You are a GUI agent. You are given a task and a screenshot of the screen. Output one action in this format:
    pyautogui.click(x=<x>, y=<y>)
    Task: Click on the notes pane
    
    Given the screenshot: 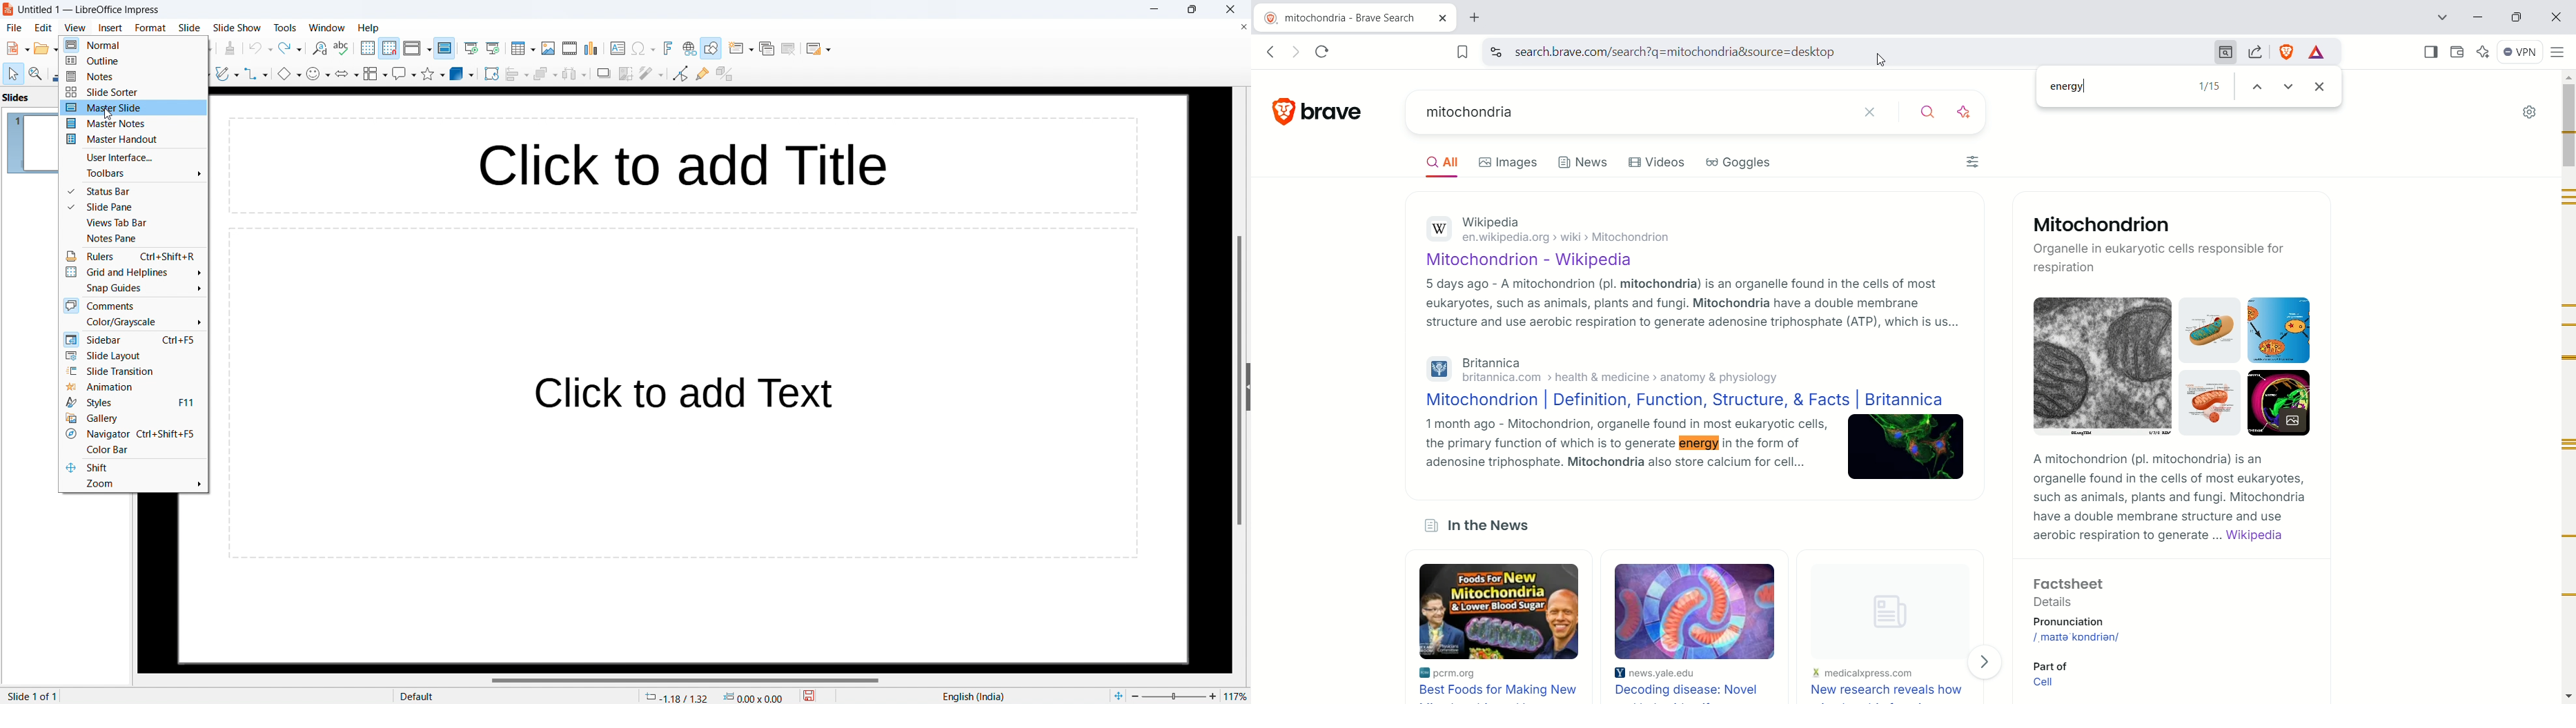 What is the action you would take?
    pyautogui.click(x=134, y=239)
    